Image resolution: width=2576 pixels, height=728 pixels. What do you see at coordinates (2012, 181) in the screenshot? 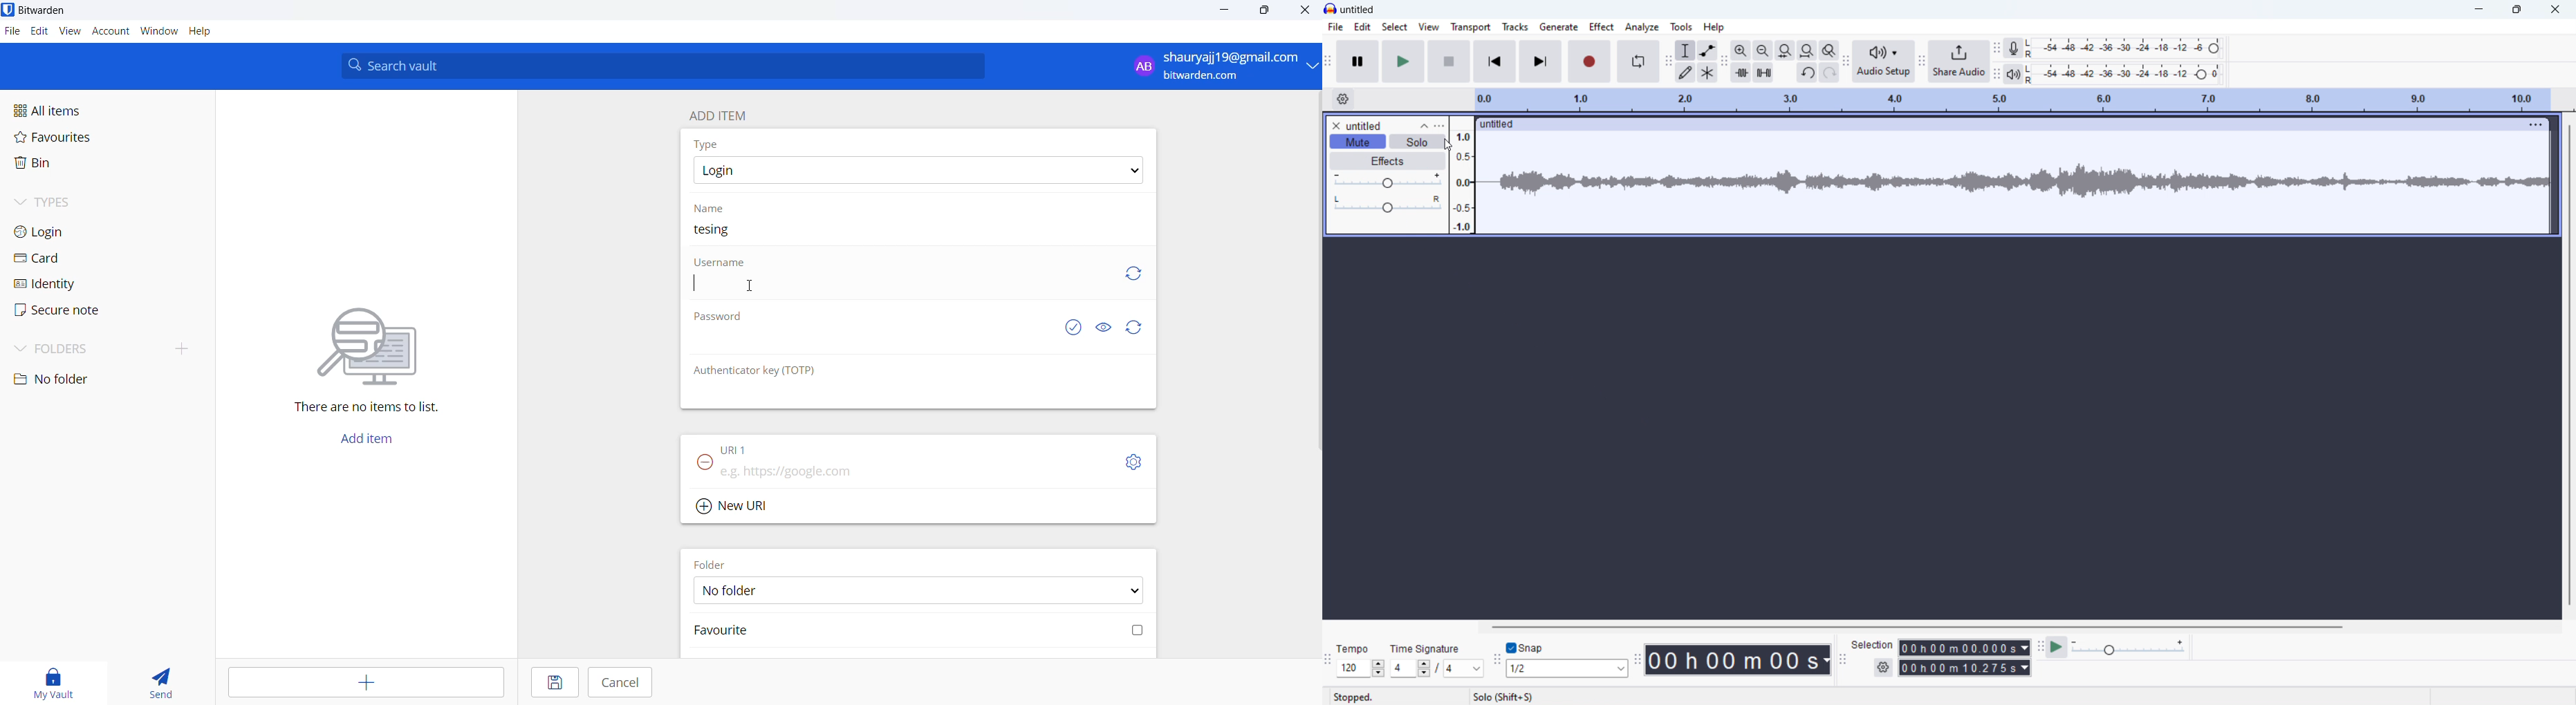
I see `wavefrom muted` at bounding box center [2012, 181].